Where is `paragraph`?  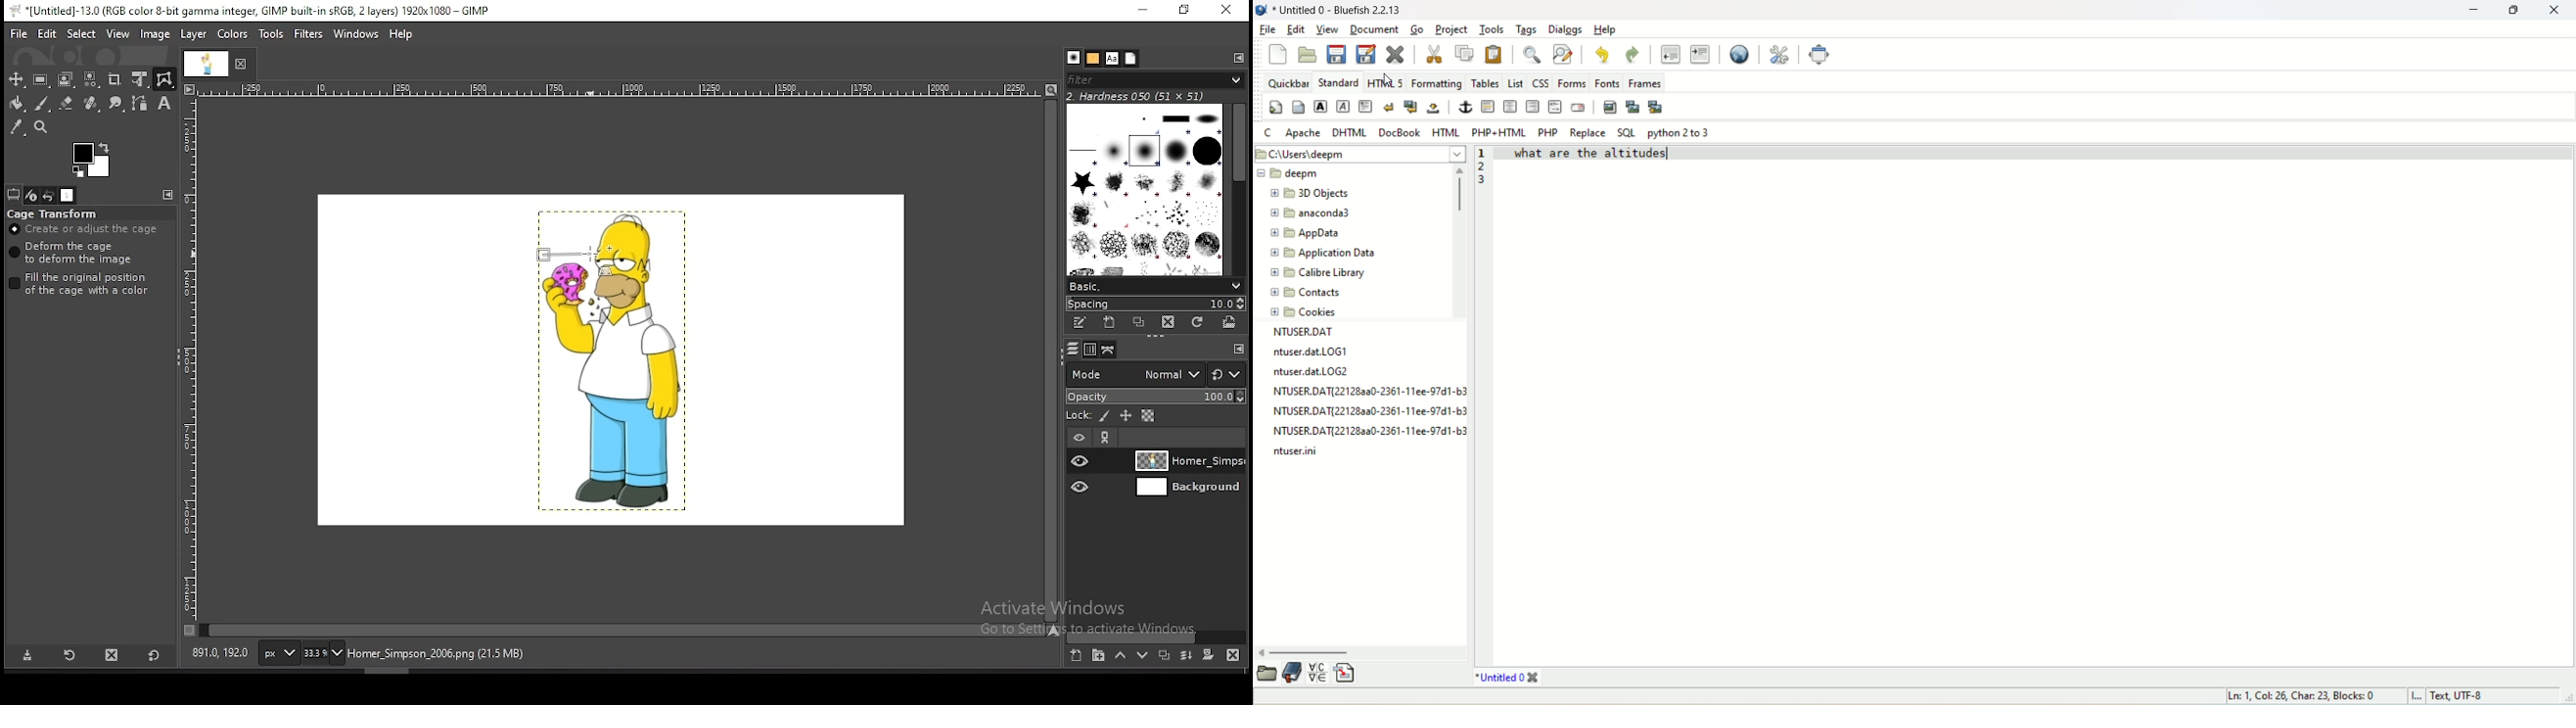
paragraph is located at coordinates (1364, 106).